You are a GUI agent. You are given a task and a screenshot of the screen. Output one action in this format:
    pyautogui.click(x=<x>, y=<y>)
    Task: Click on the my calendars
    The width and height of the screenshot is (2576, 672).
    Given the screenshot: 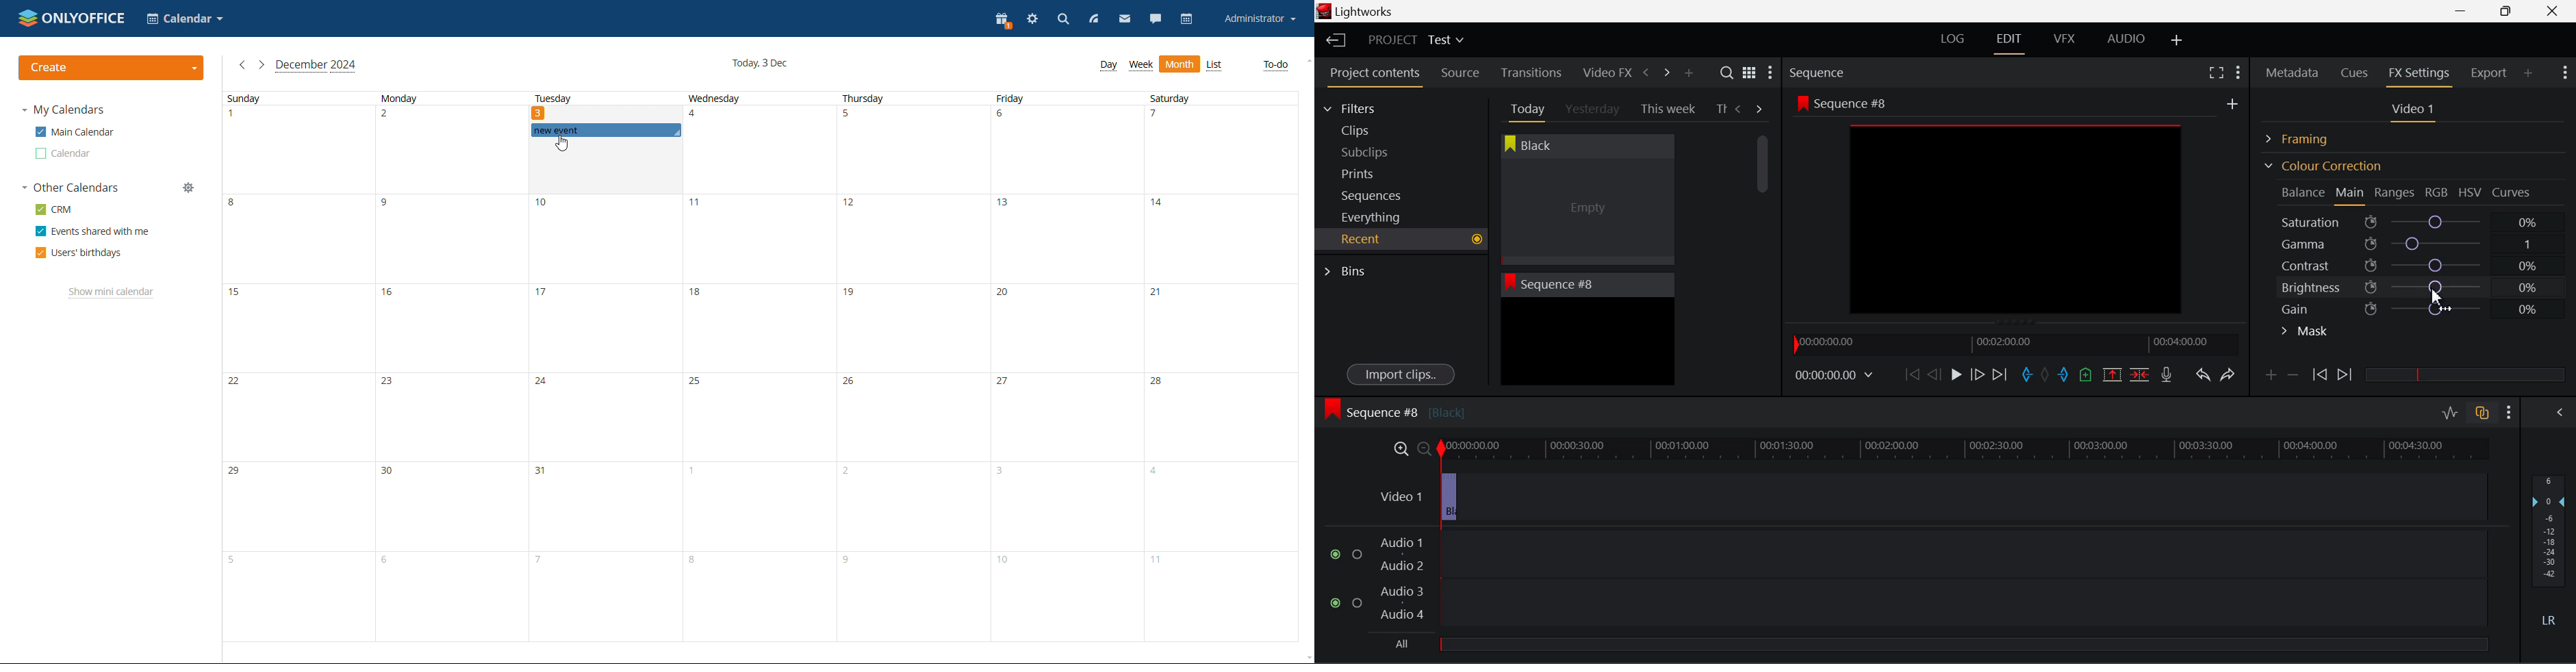 What is the action you would take?
    pyautogui.click(x=64, y=110)
    